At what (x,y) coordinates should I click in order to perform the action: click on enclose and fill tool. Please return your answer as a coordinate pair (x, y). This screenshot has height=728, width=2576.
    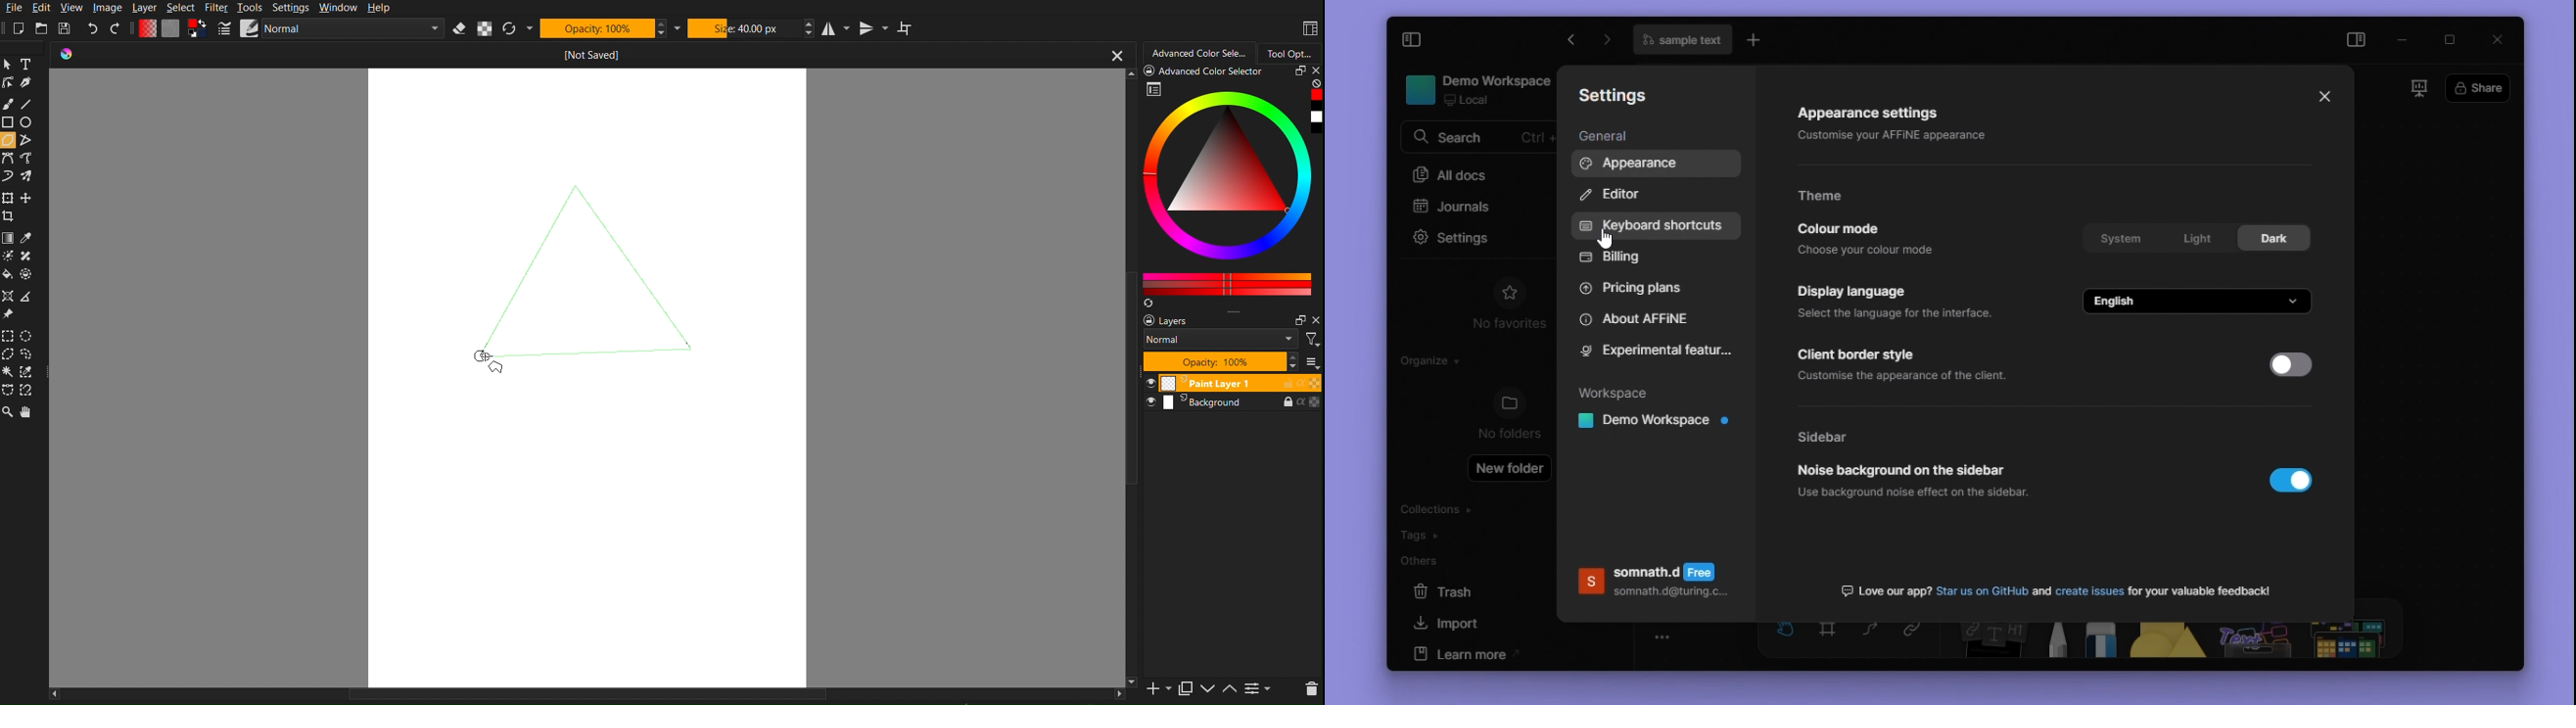
    Looking at the image, I should click on (28, 274).